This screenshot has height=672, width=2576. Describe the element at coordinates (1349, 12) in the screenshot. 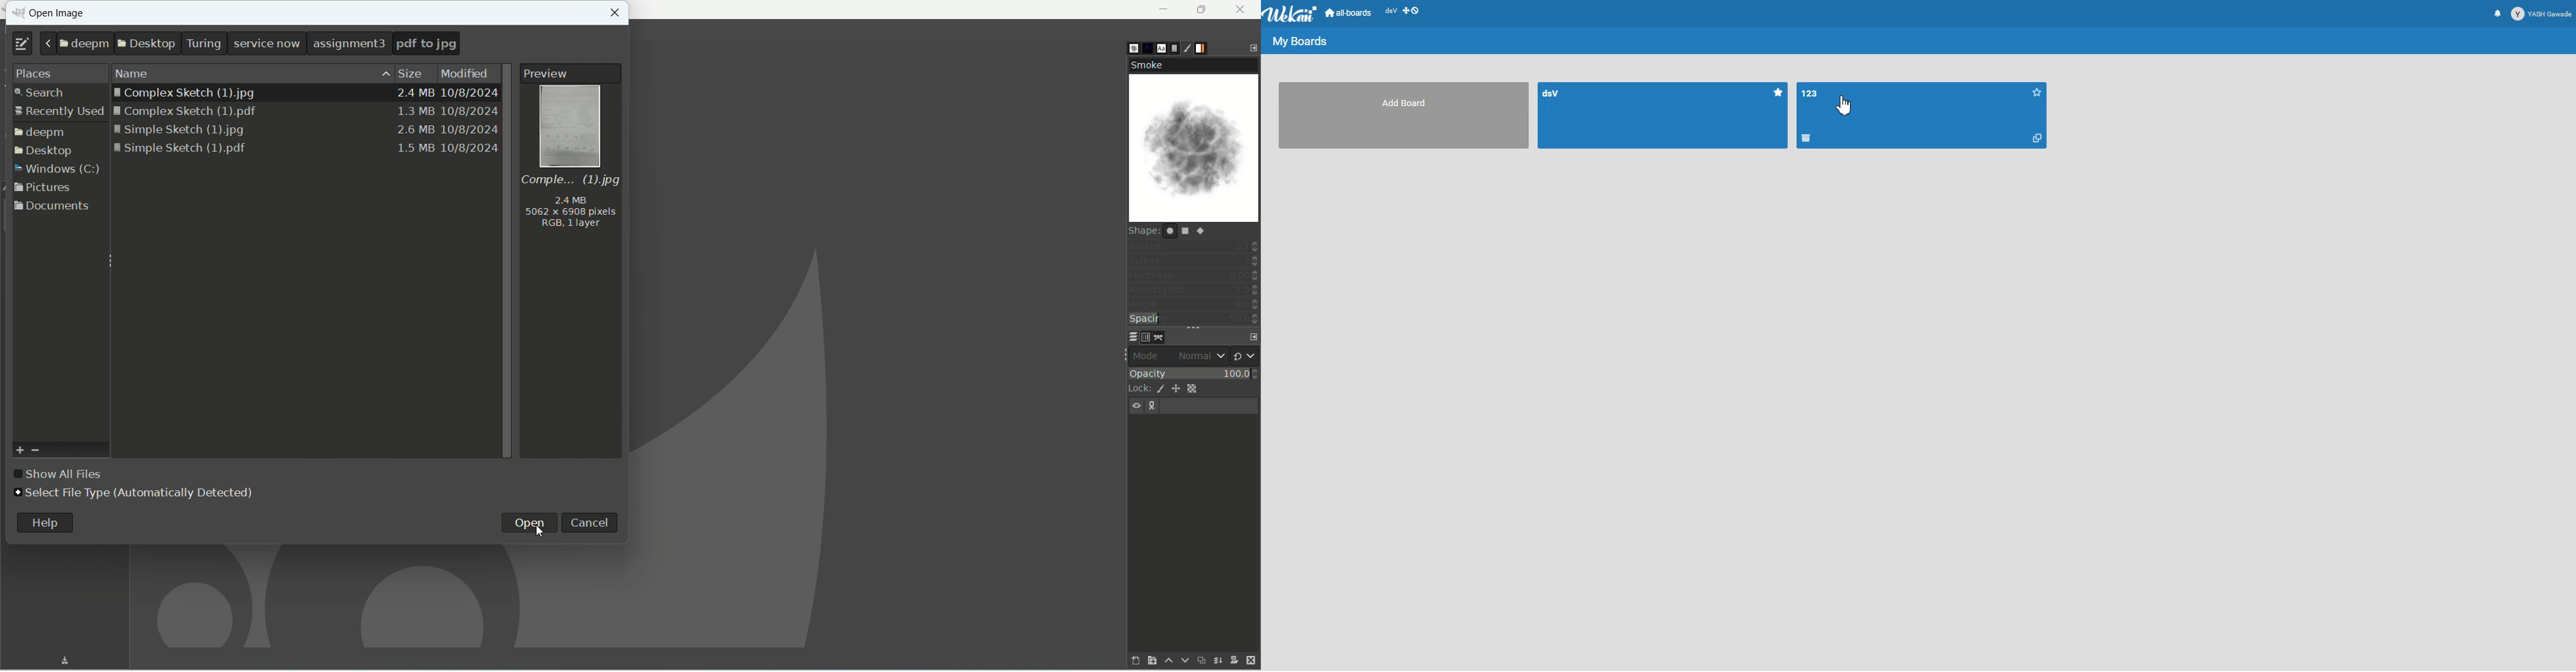

I see `All-boards` at that location.